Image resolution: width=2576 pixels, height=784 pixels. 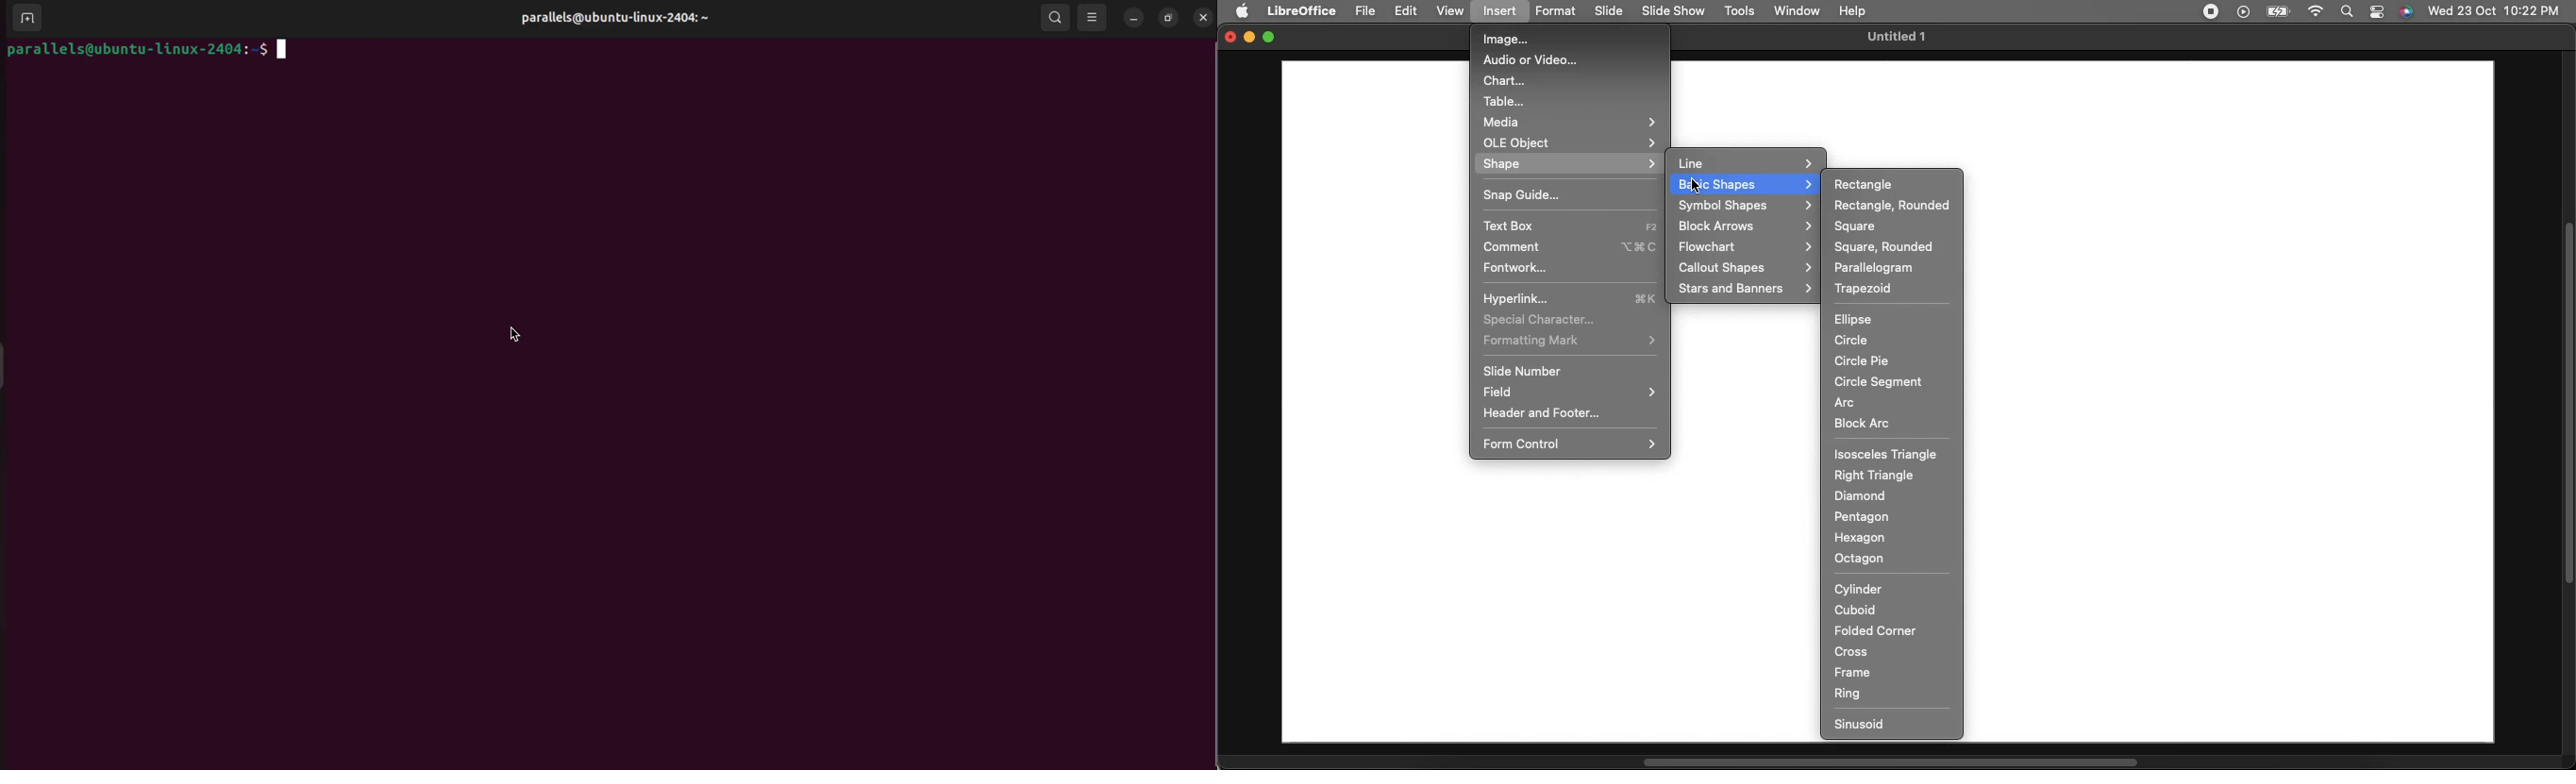 What do you see at coordinates (1522, 371) in the screenshot?
I see `Slide number` at bounding box center [1522, 371].